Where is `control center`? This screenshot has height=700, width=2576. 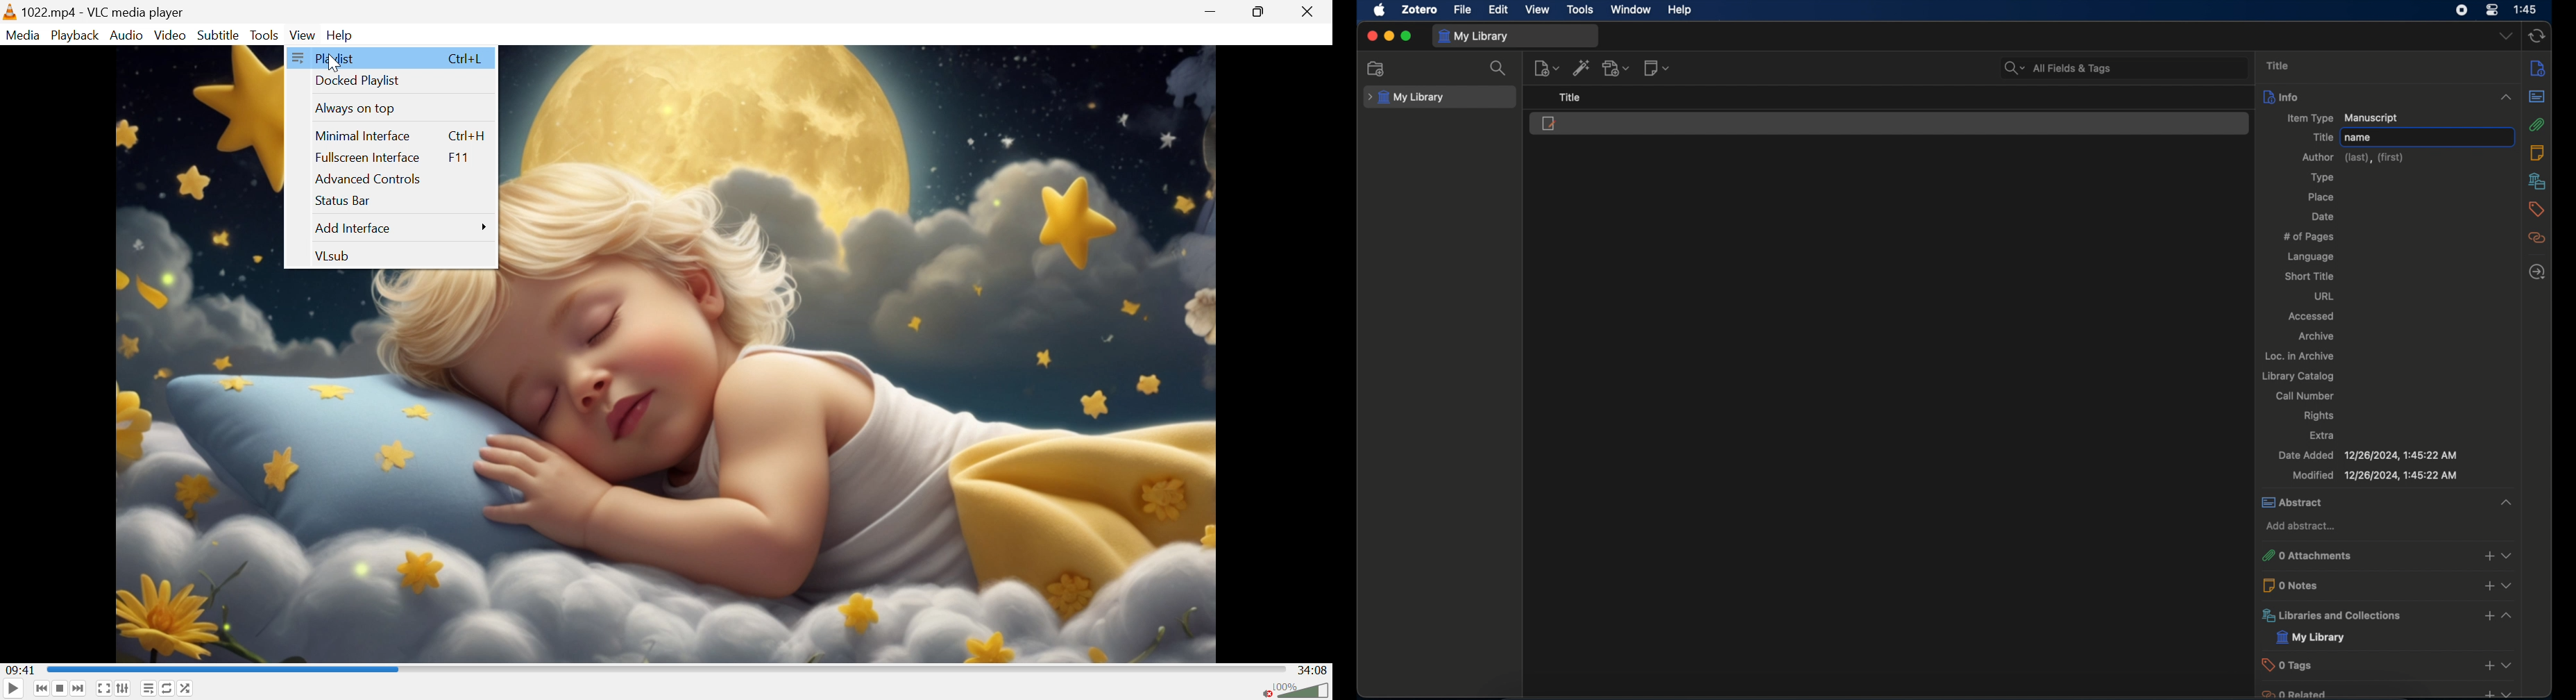
control center is located at coordinates (2492, 10).